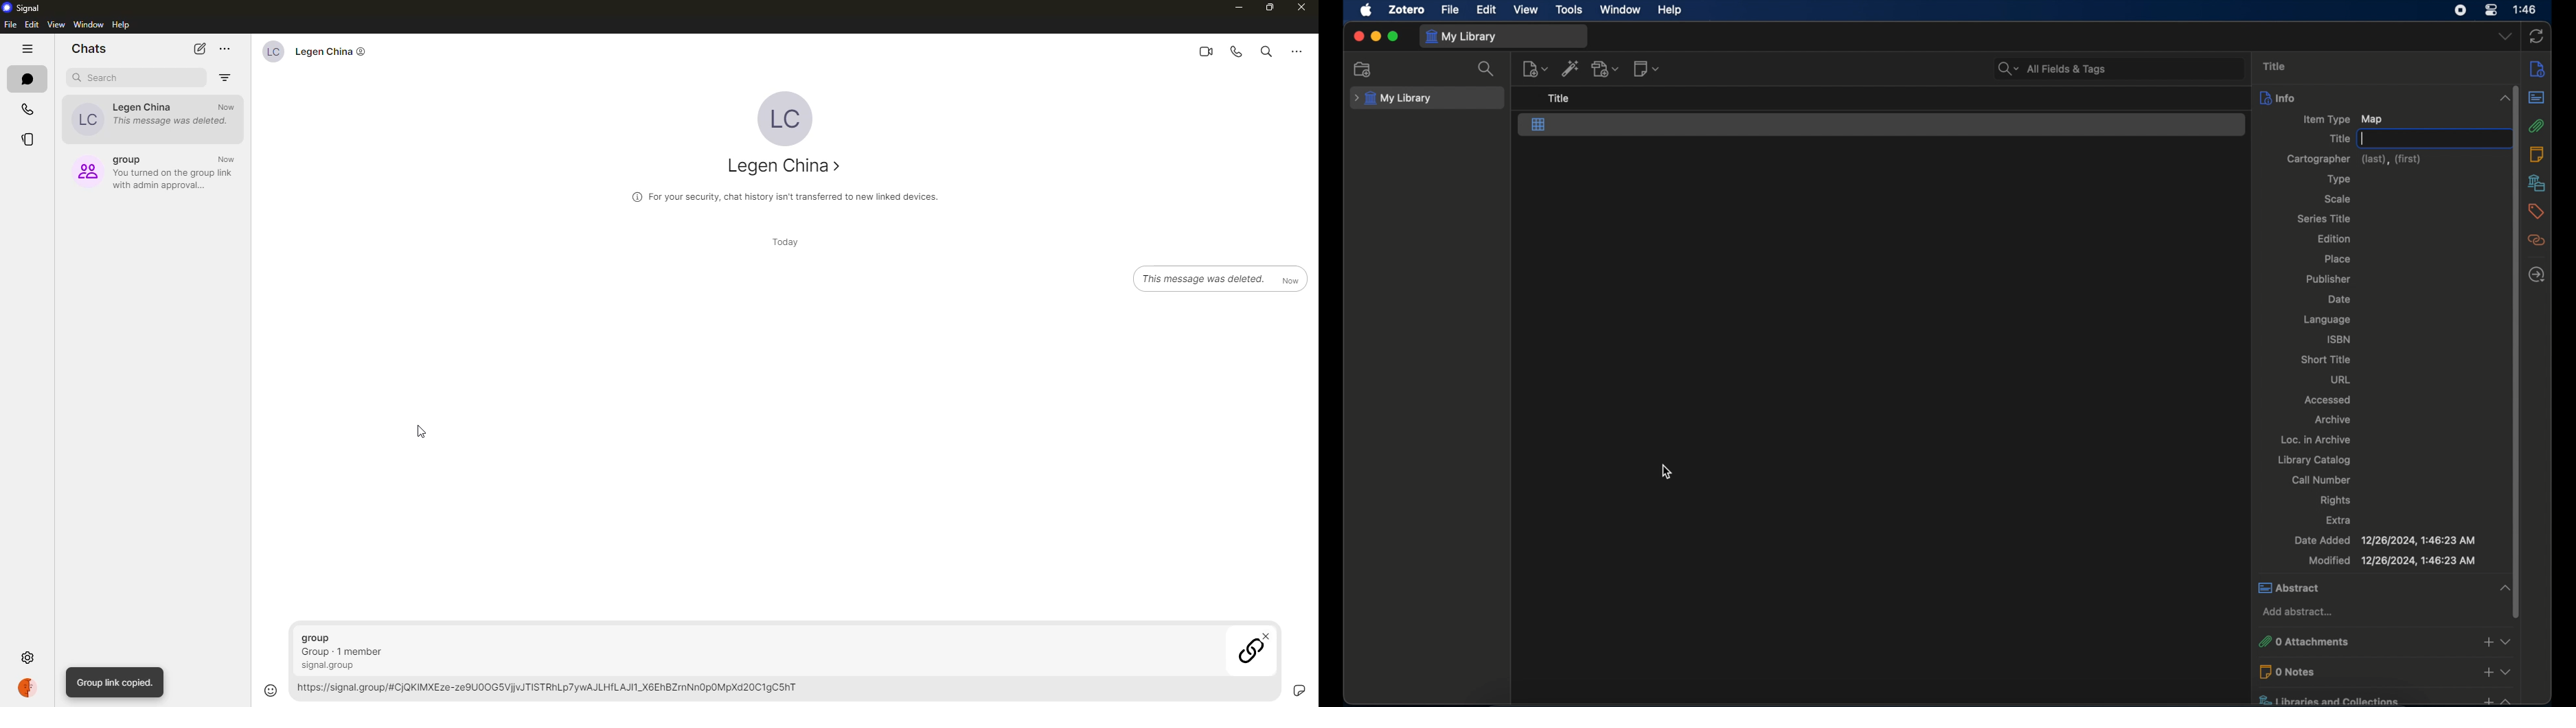  Describe the element at coordinates (776, 665) in the screenshot. I see `link copied` at that location.